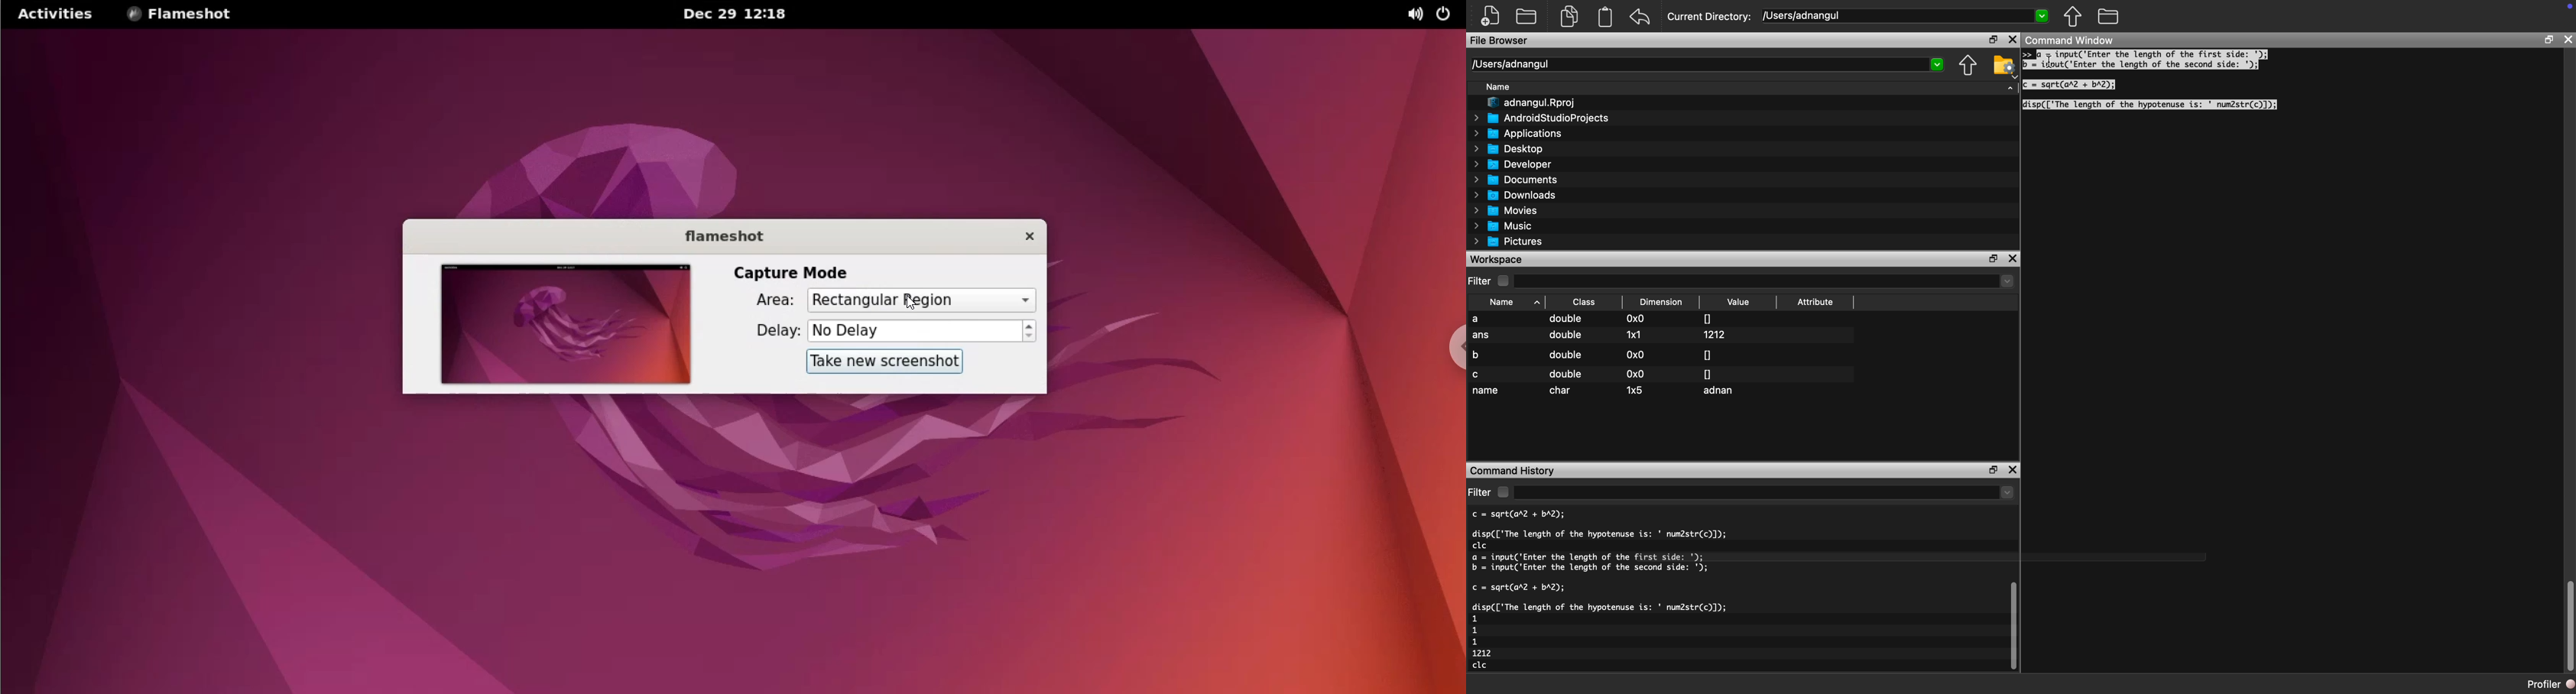  What do you see at coordinates (2015, 259) in the screenshot?
I see `close` at bounding box center [2015, 259].